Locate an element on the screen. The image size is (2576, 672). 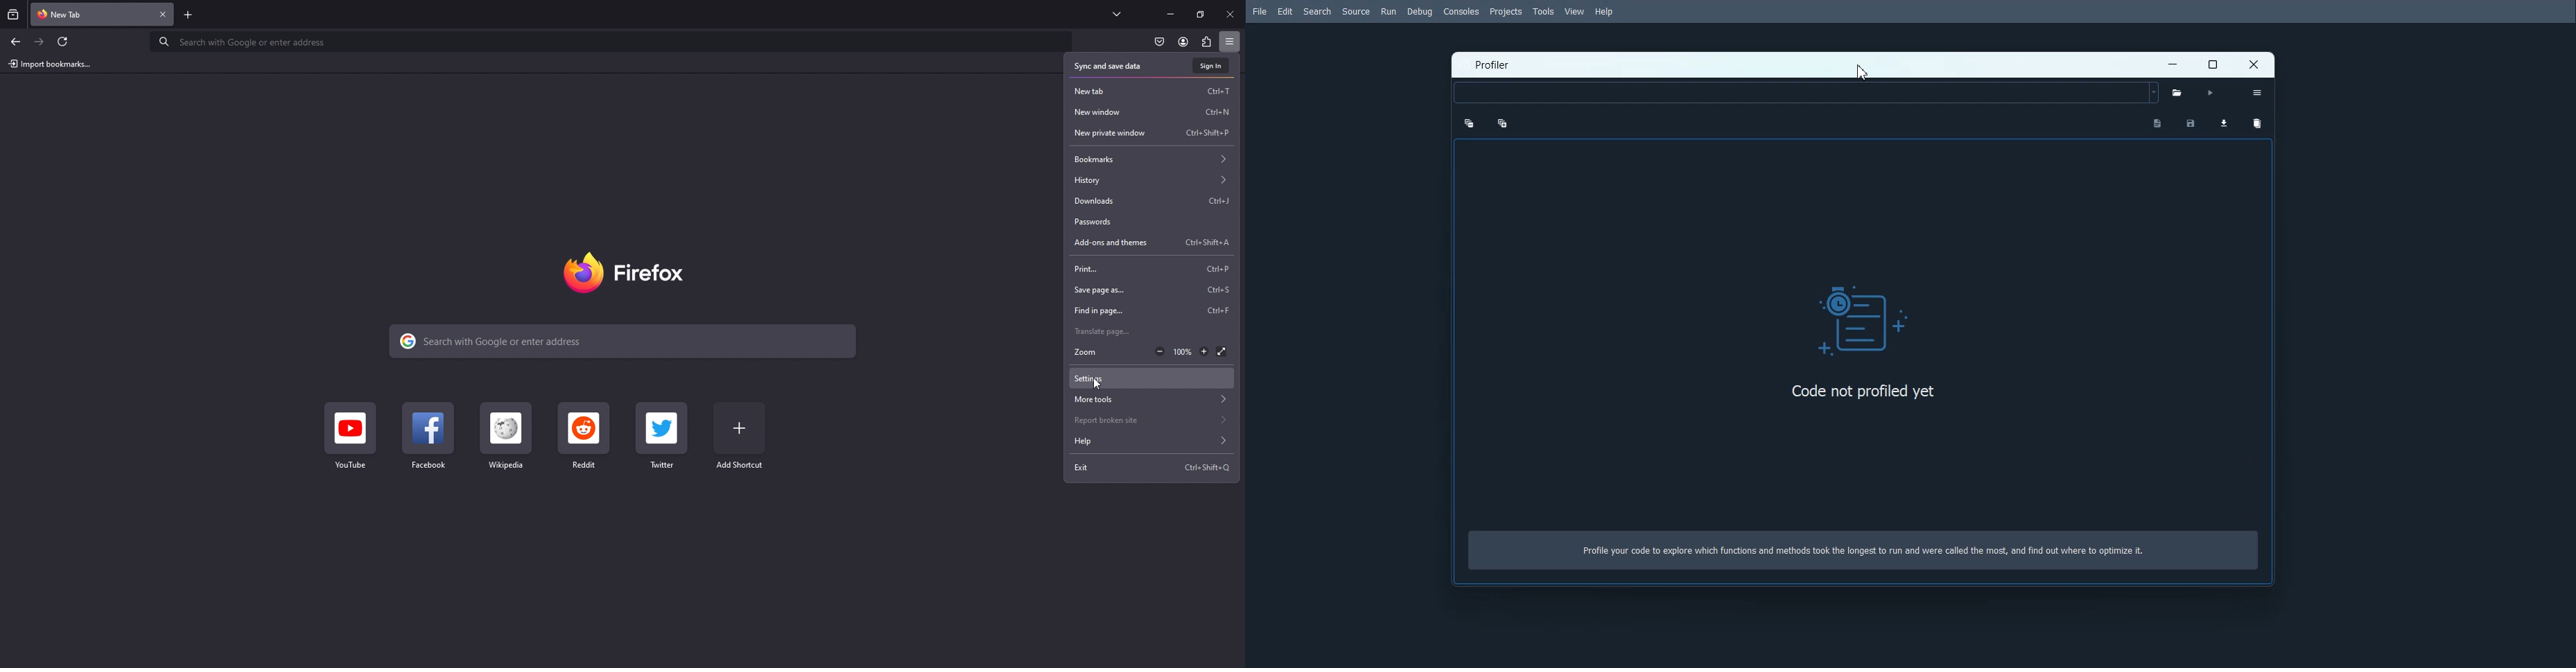
add ons and themes is located at coordinates (1154, 243).